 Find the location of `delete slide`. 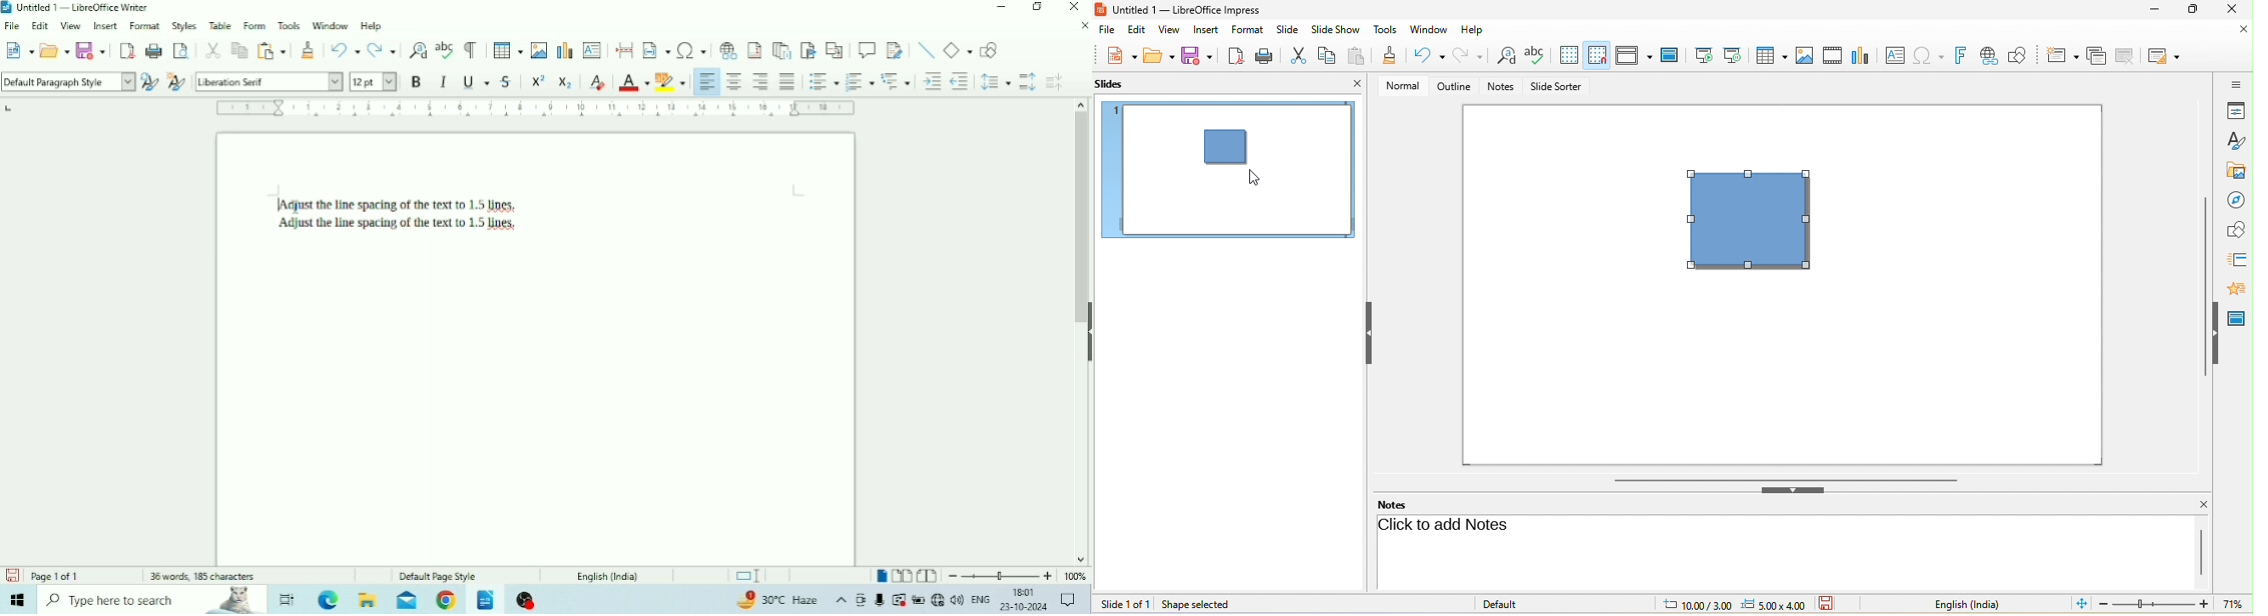

delete slide is located at coordinates (2126, 54).